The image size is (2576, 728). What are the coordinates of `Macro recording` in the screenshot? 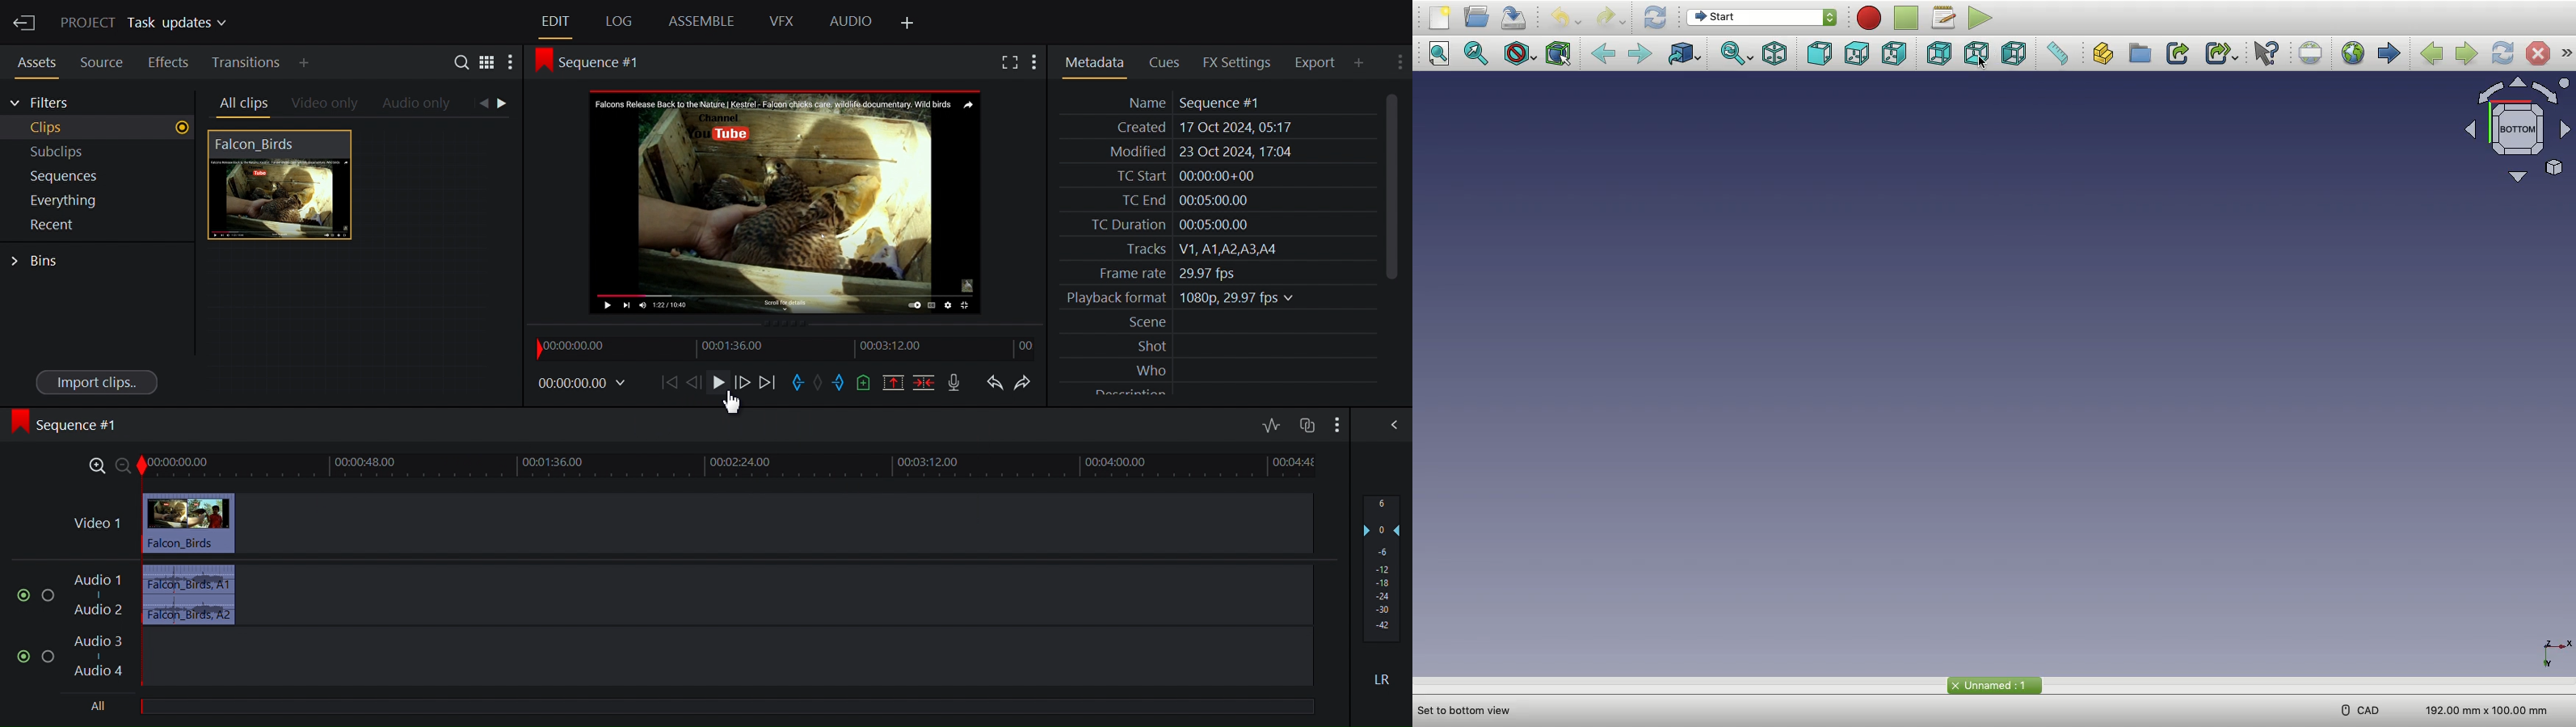 It's located at (1871, 18).